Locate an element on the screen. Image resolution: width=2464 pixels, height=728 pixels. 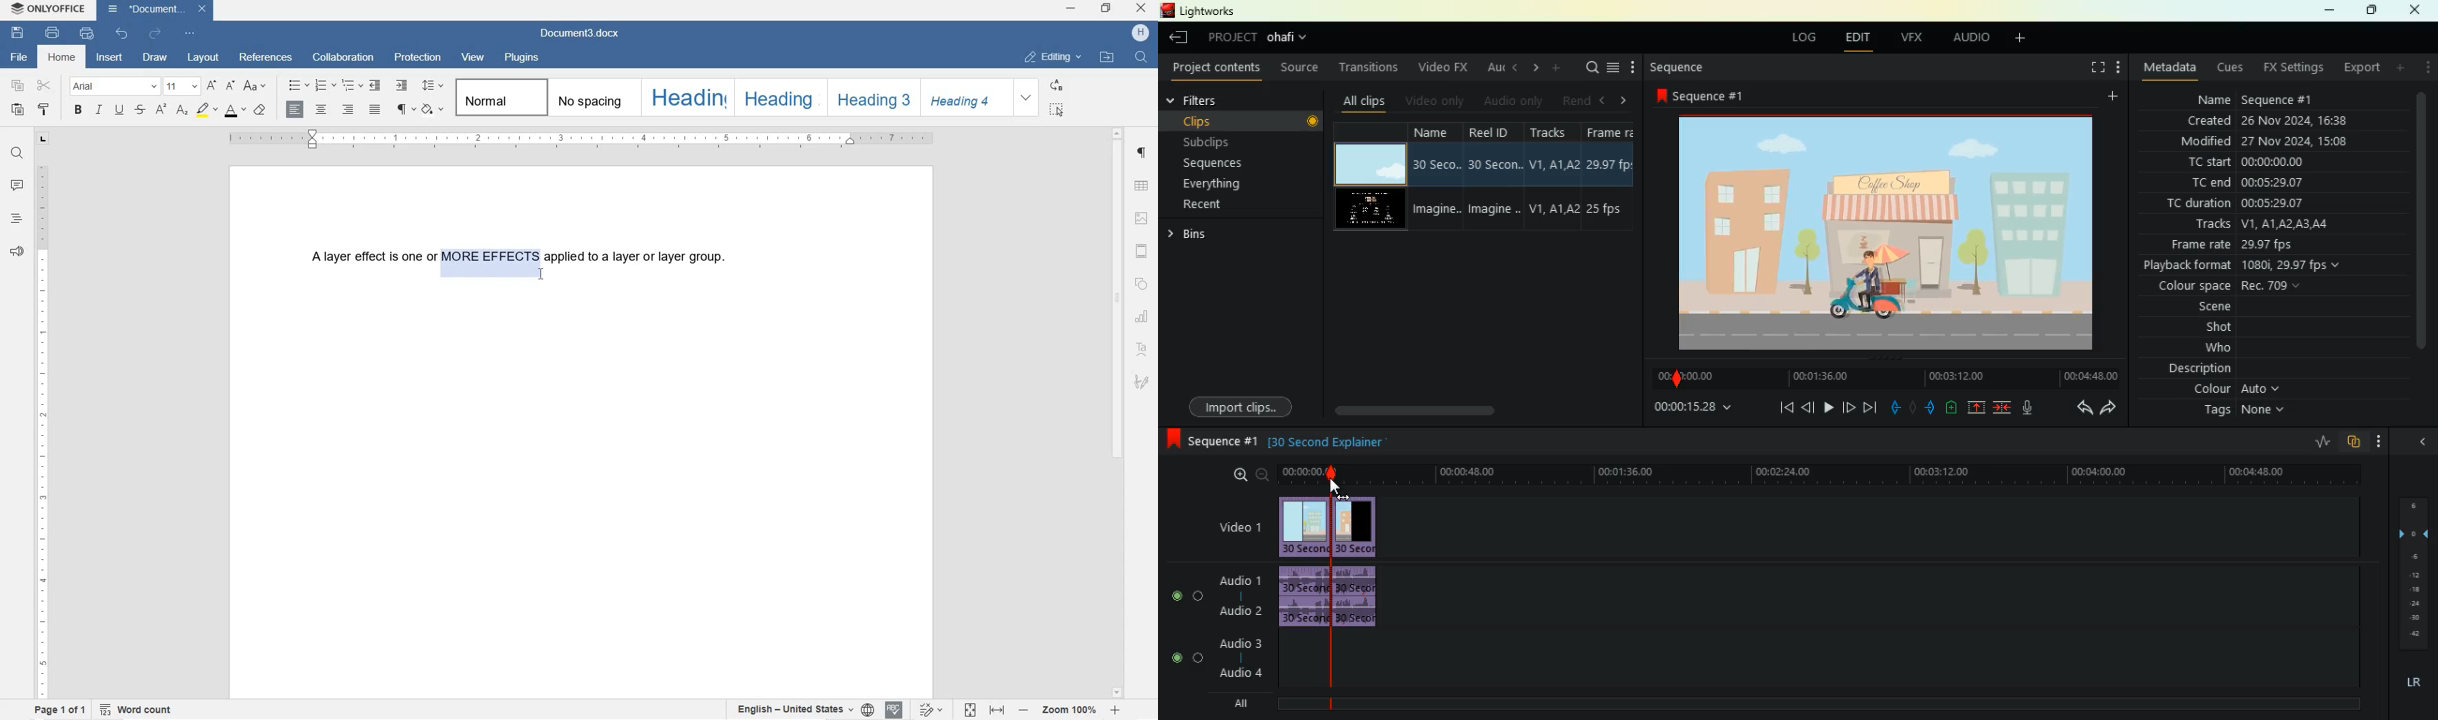
minimize is located at coordinates (2332, 11).